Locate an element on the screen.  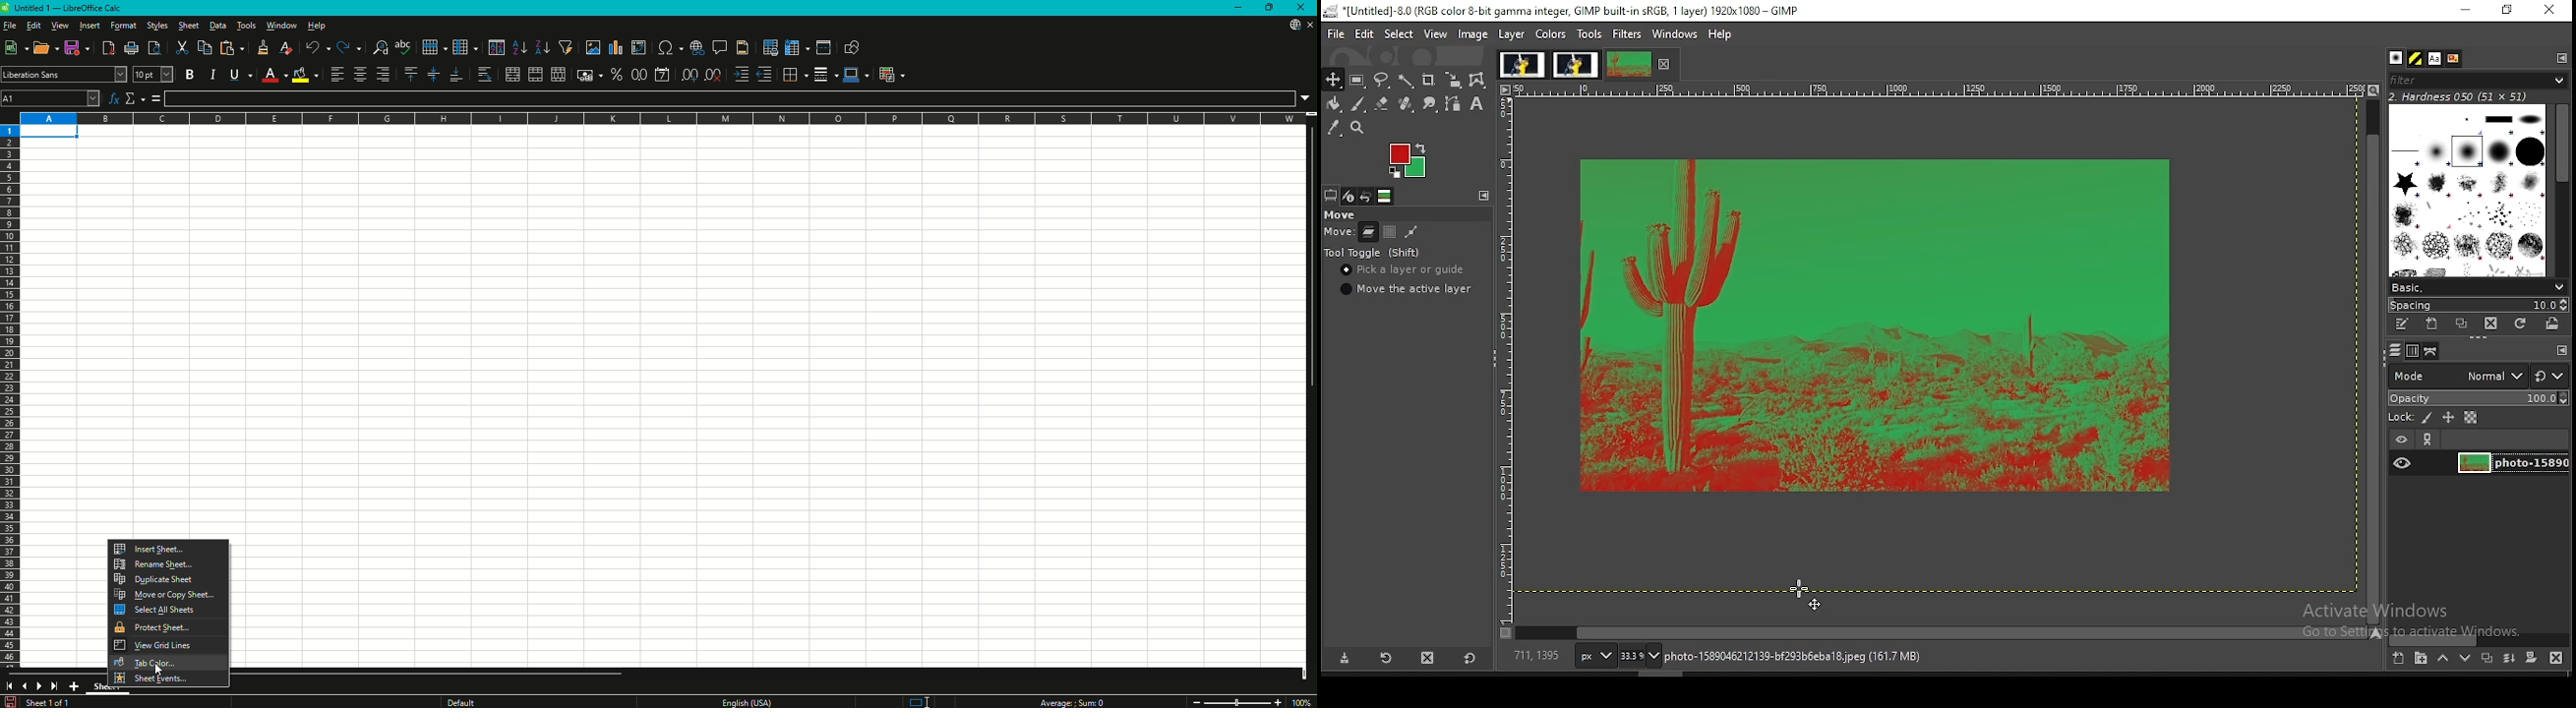
Text is located at coordinates (505, 701).